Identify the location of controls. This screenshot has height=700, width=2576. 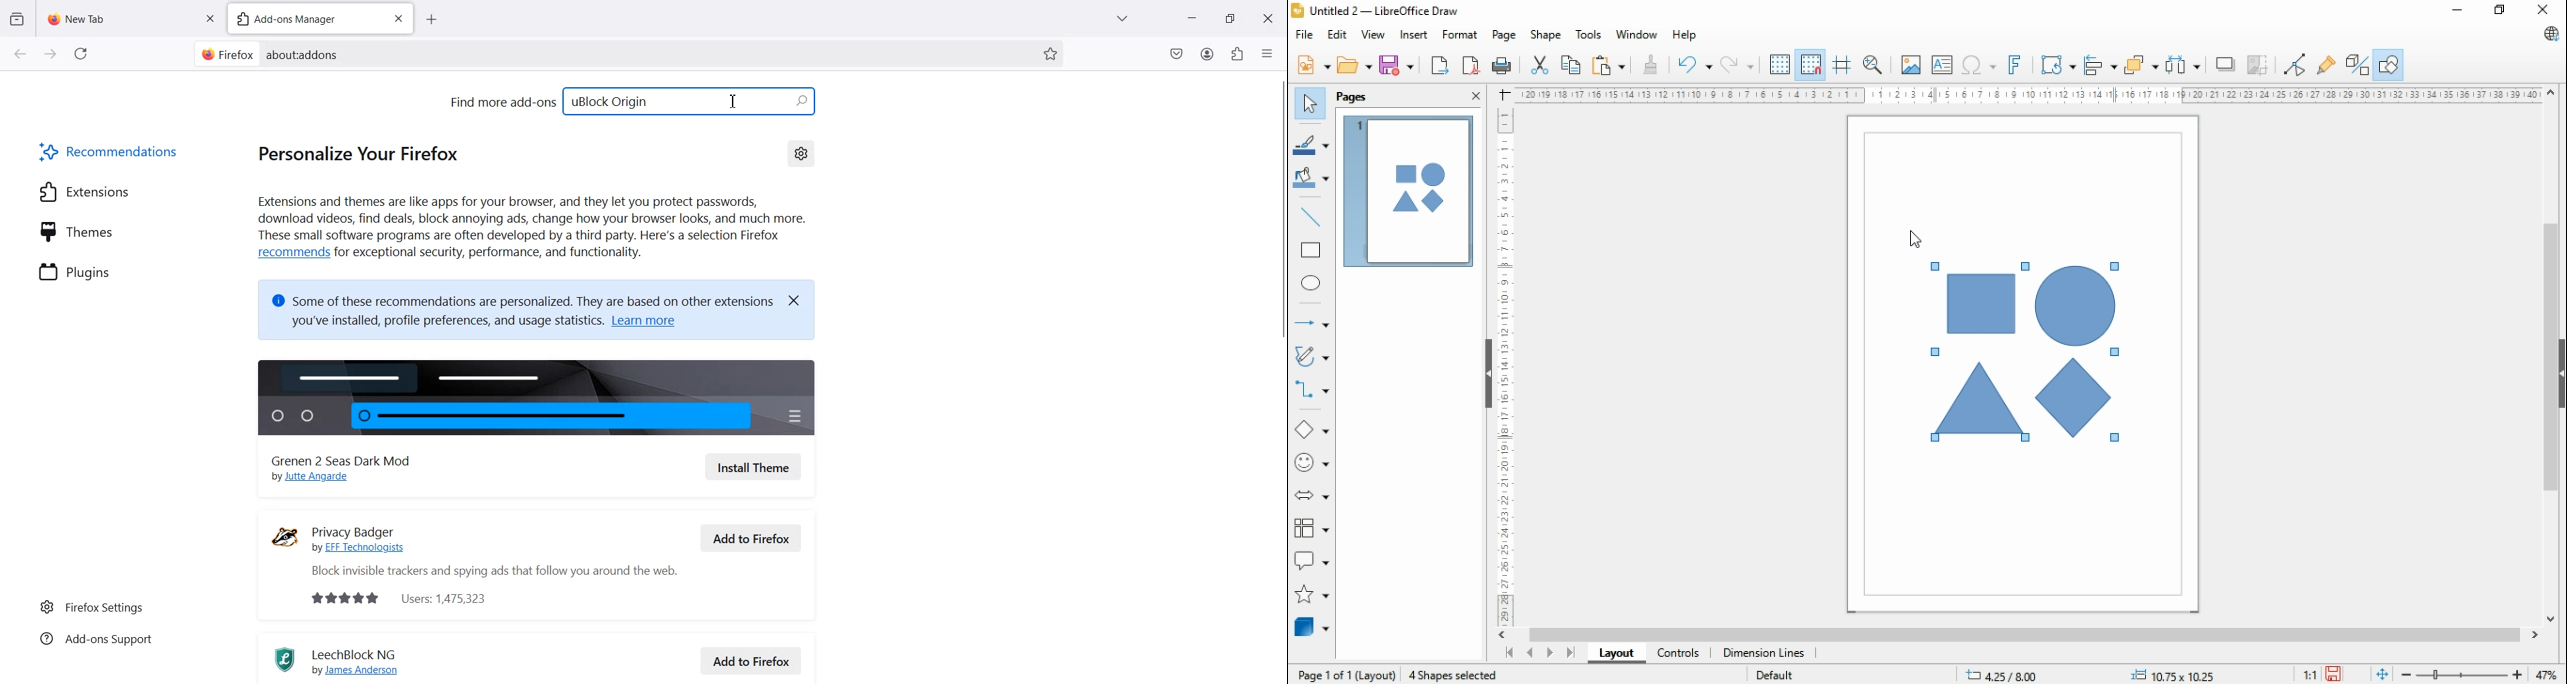
(1677, 654).